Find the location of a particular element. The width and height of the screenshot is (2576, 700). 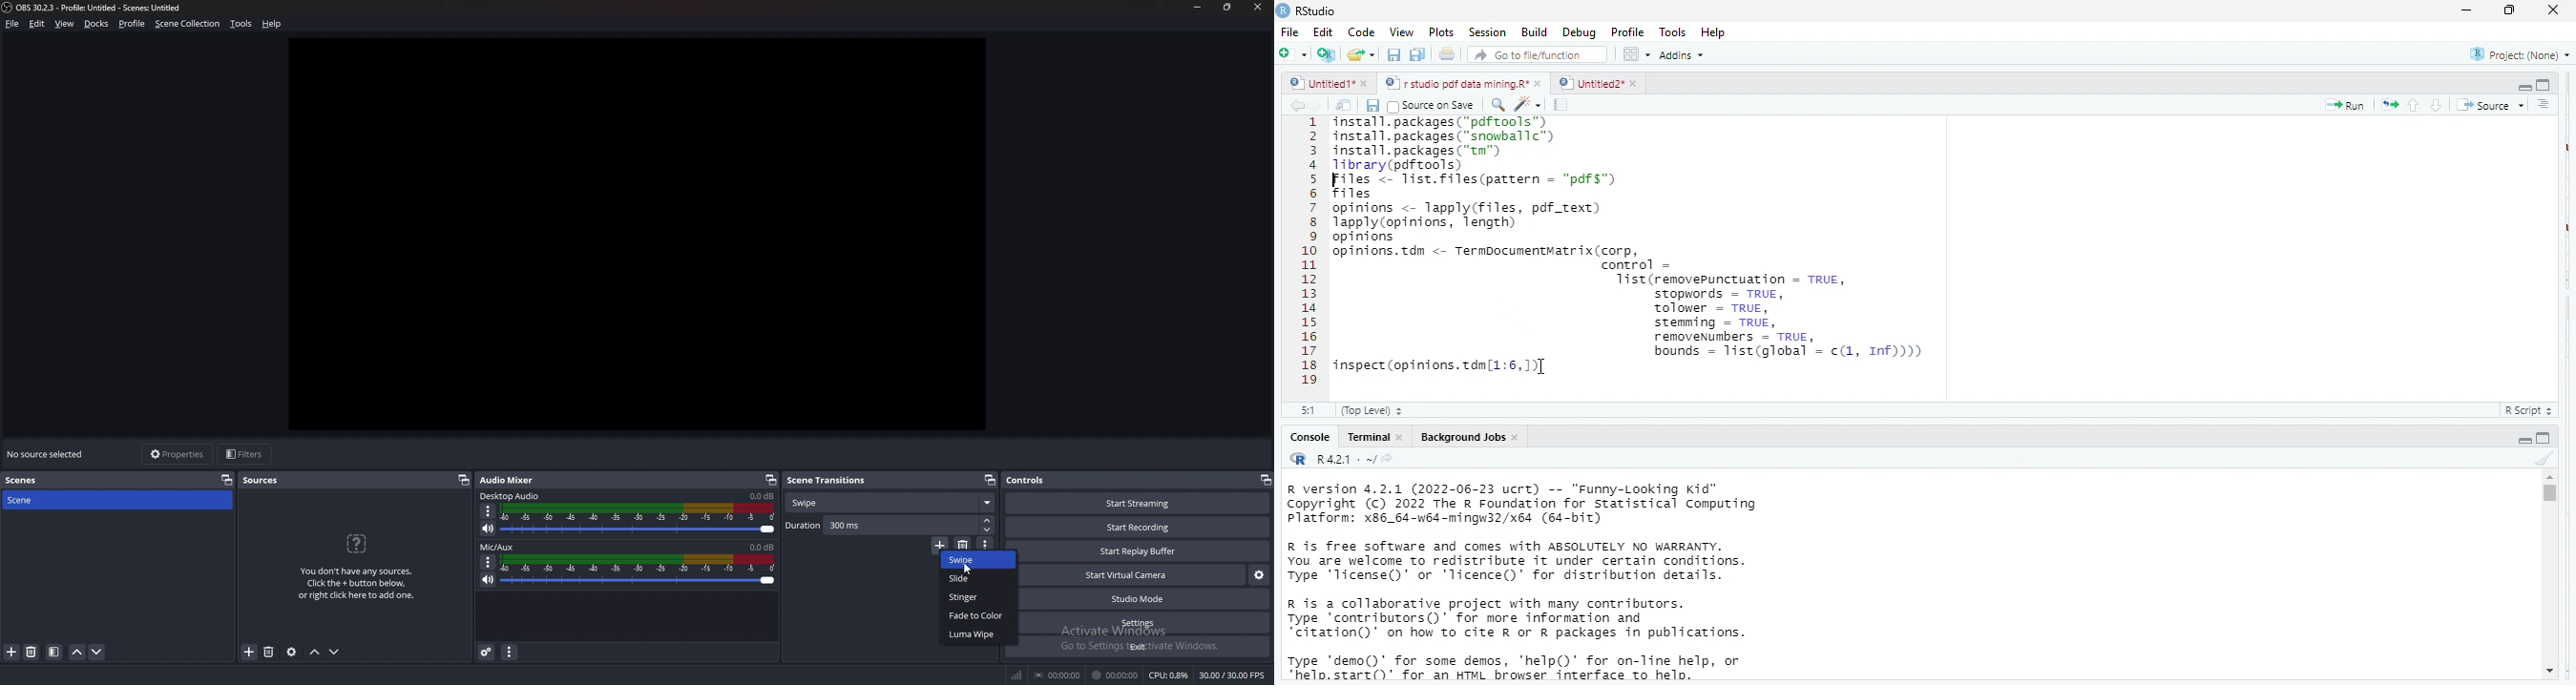

studio mode is located at coordinates (1144, 599).